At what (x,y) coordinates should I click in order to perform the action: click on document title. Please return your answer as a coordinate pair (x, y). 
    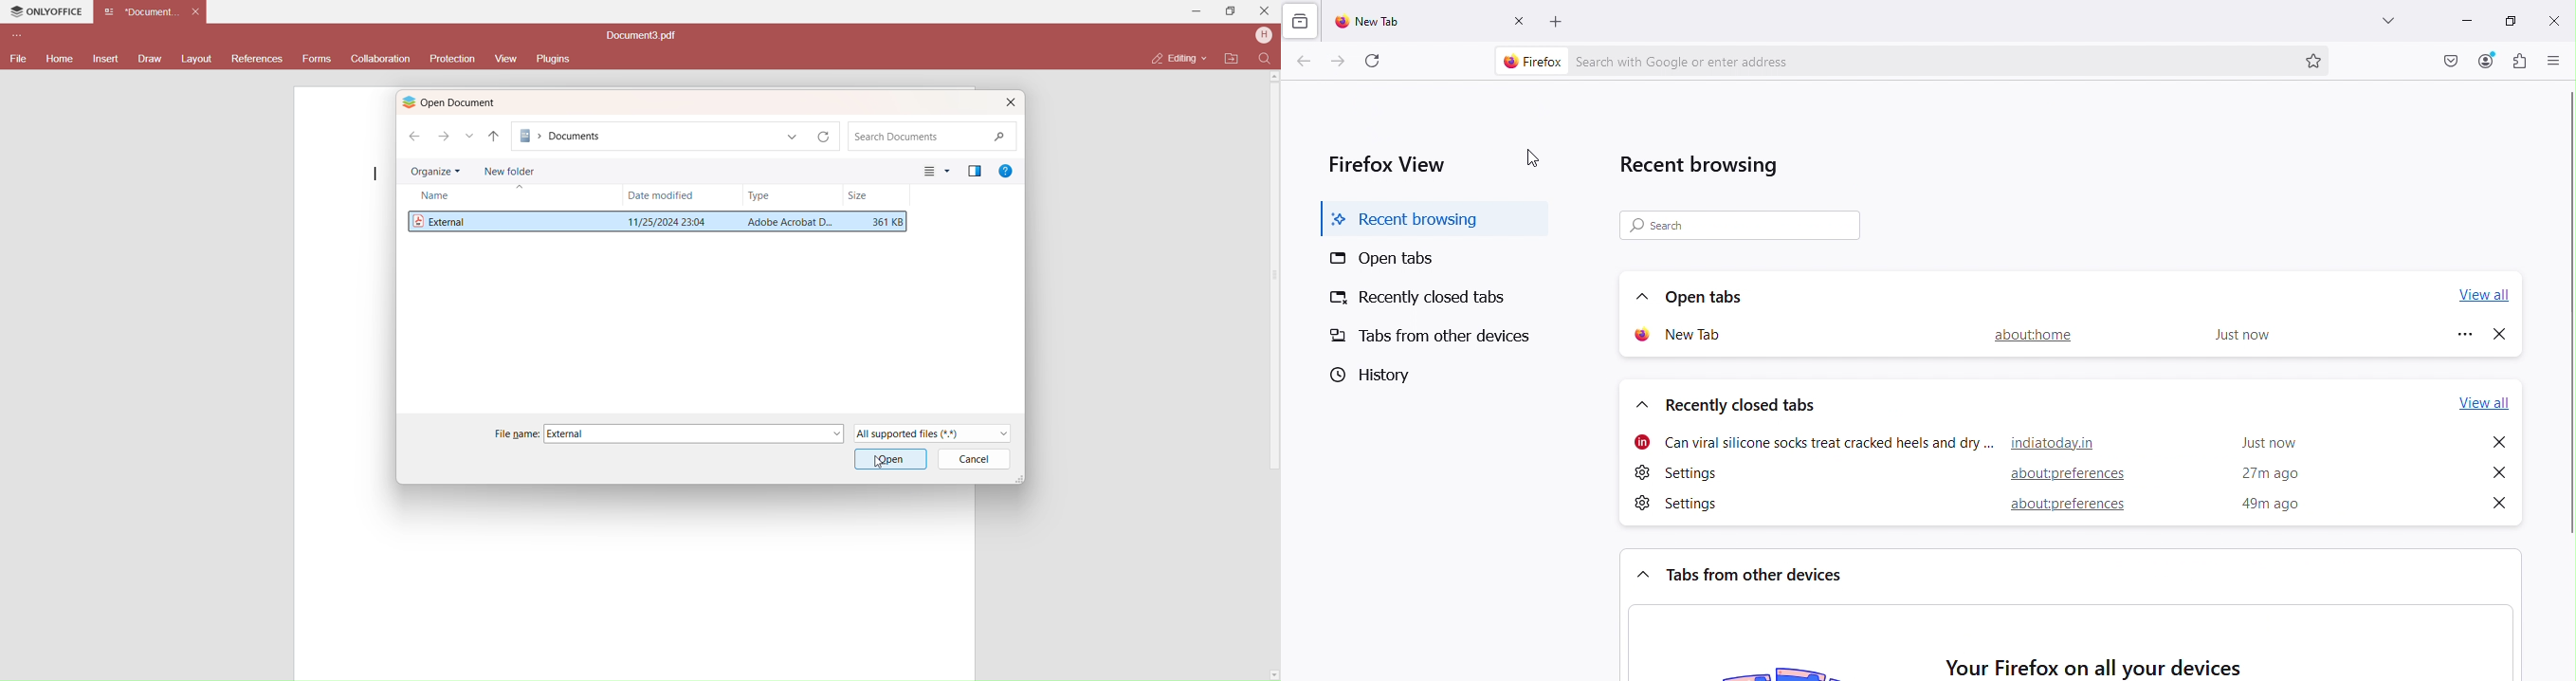
    Looking at the image, I should click on (643, 36).